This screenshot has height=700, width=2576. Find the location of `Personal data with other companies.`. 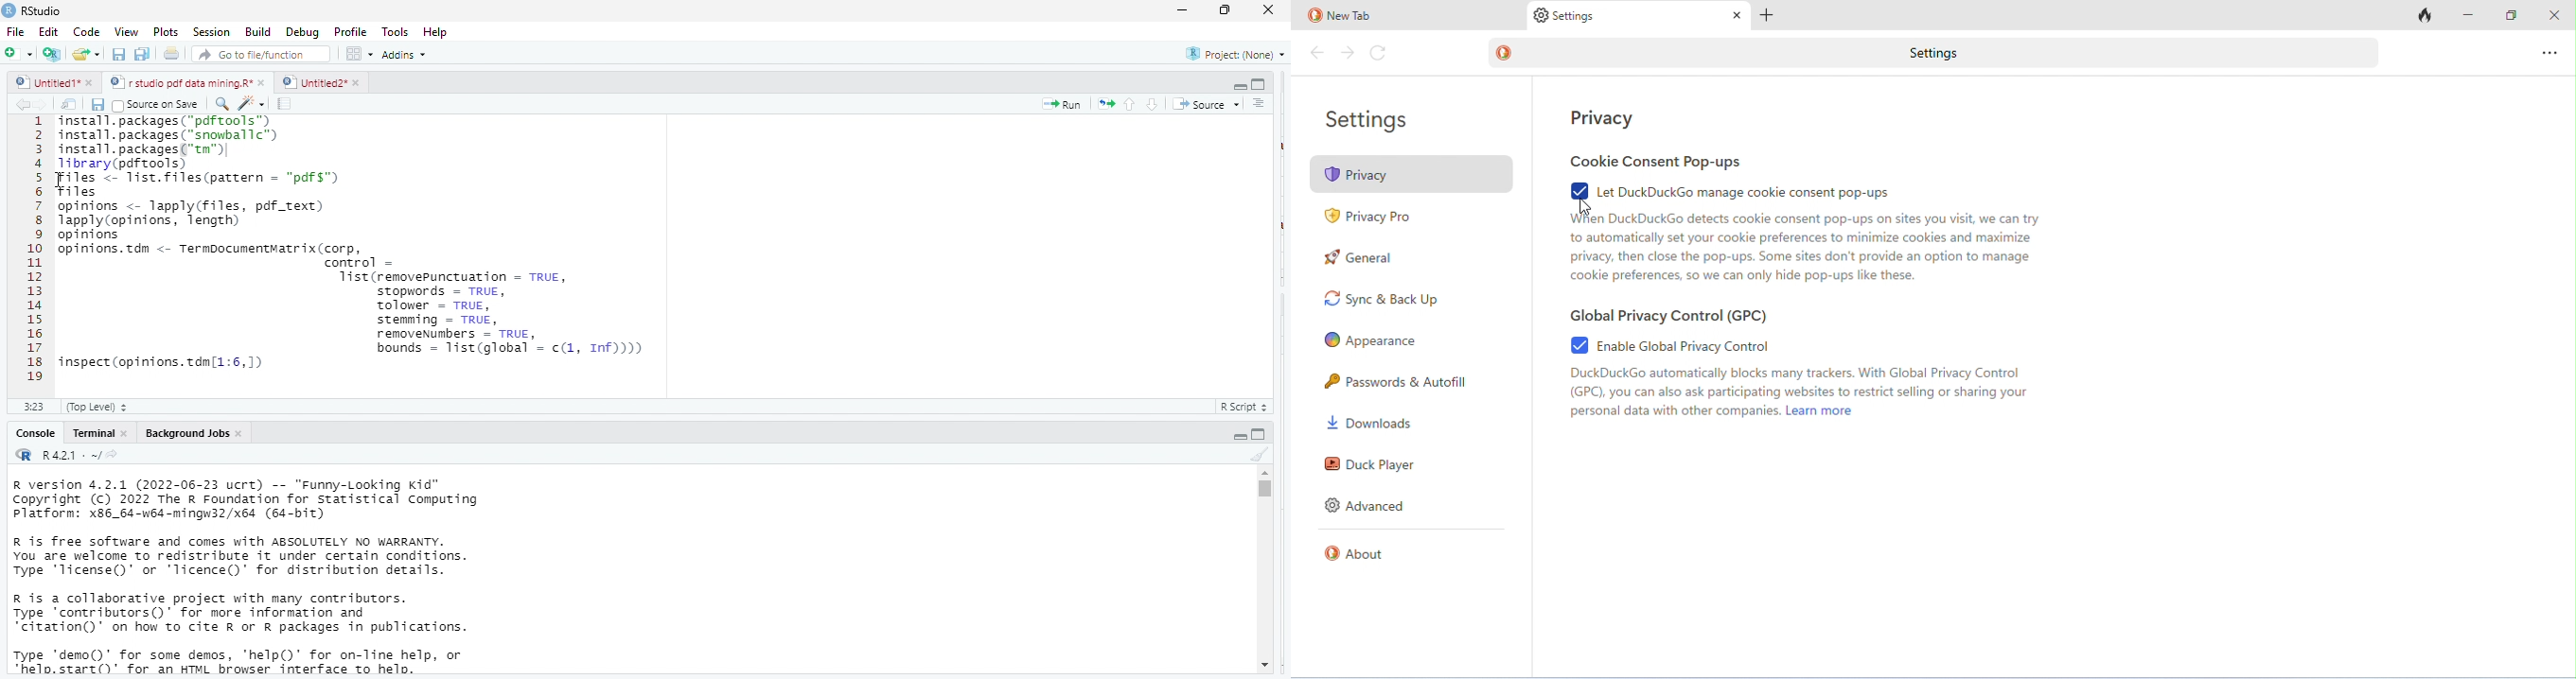

Personal data with other companies. is located at coordinates (1675, 411).